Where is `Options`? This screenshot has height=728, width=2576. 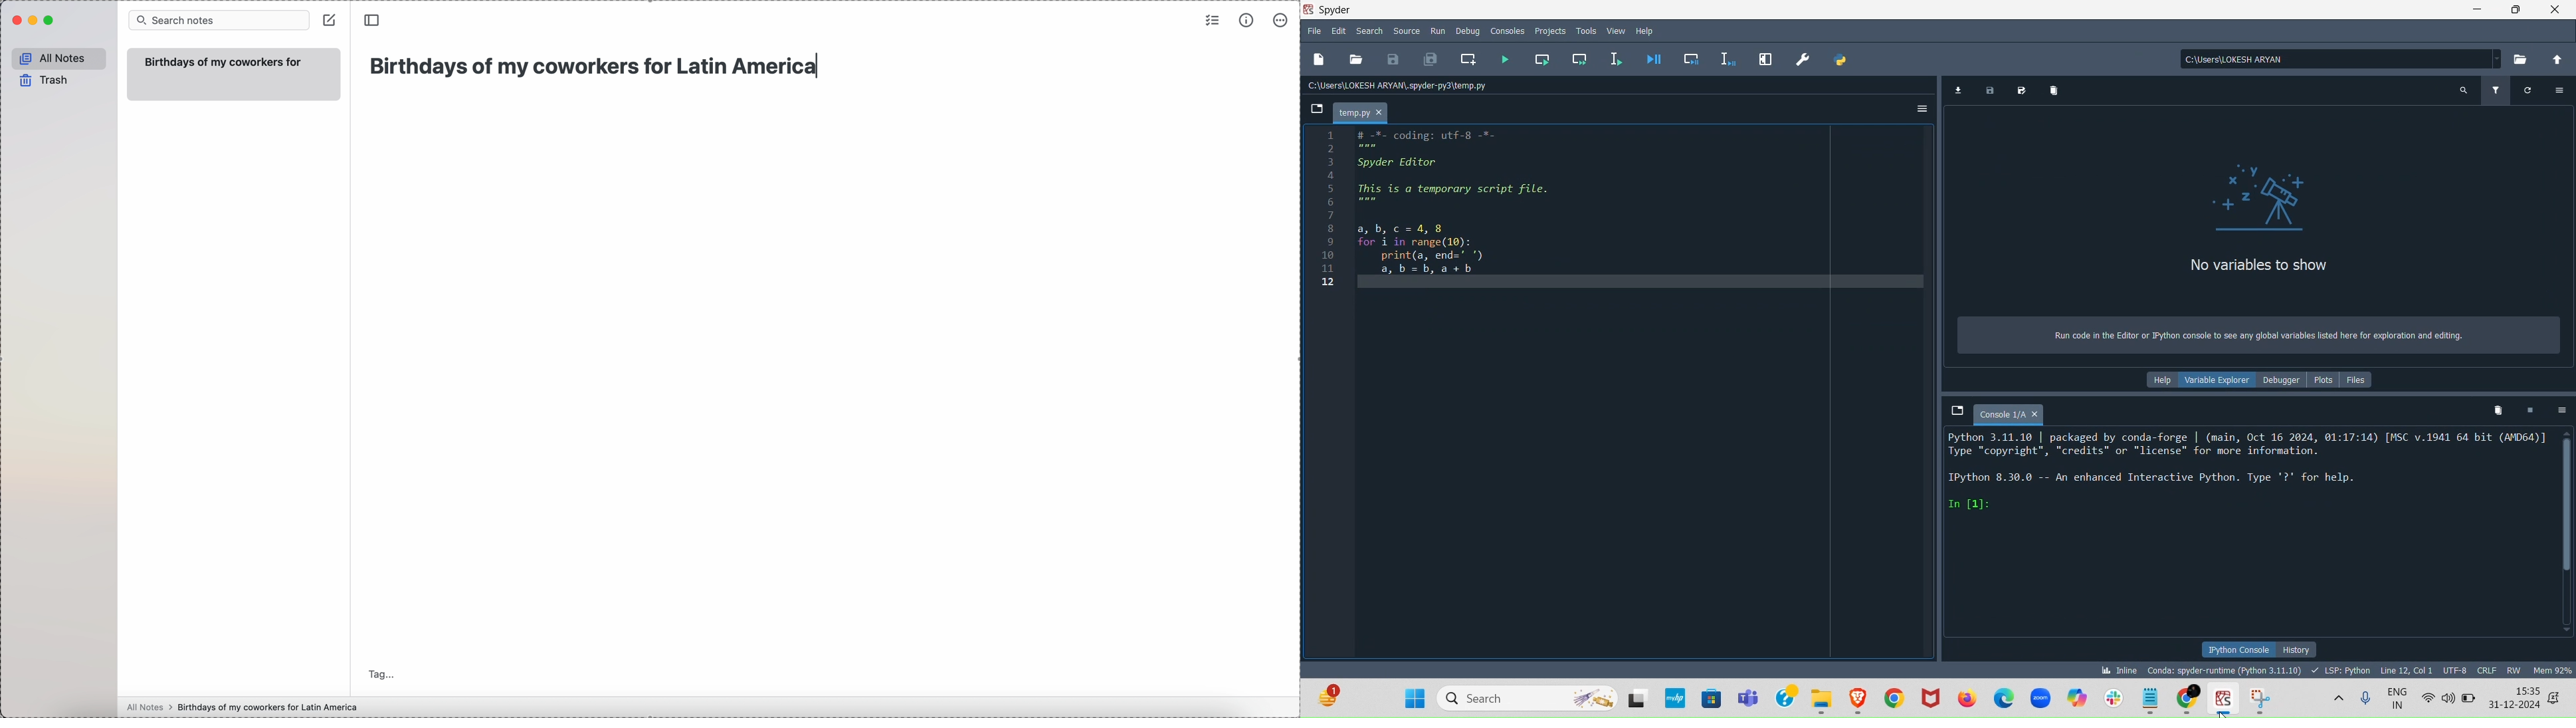
Options is located at coordinates (1917, 106).